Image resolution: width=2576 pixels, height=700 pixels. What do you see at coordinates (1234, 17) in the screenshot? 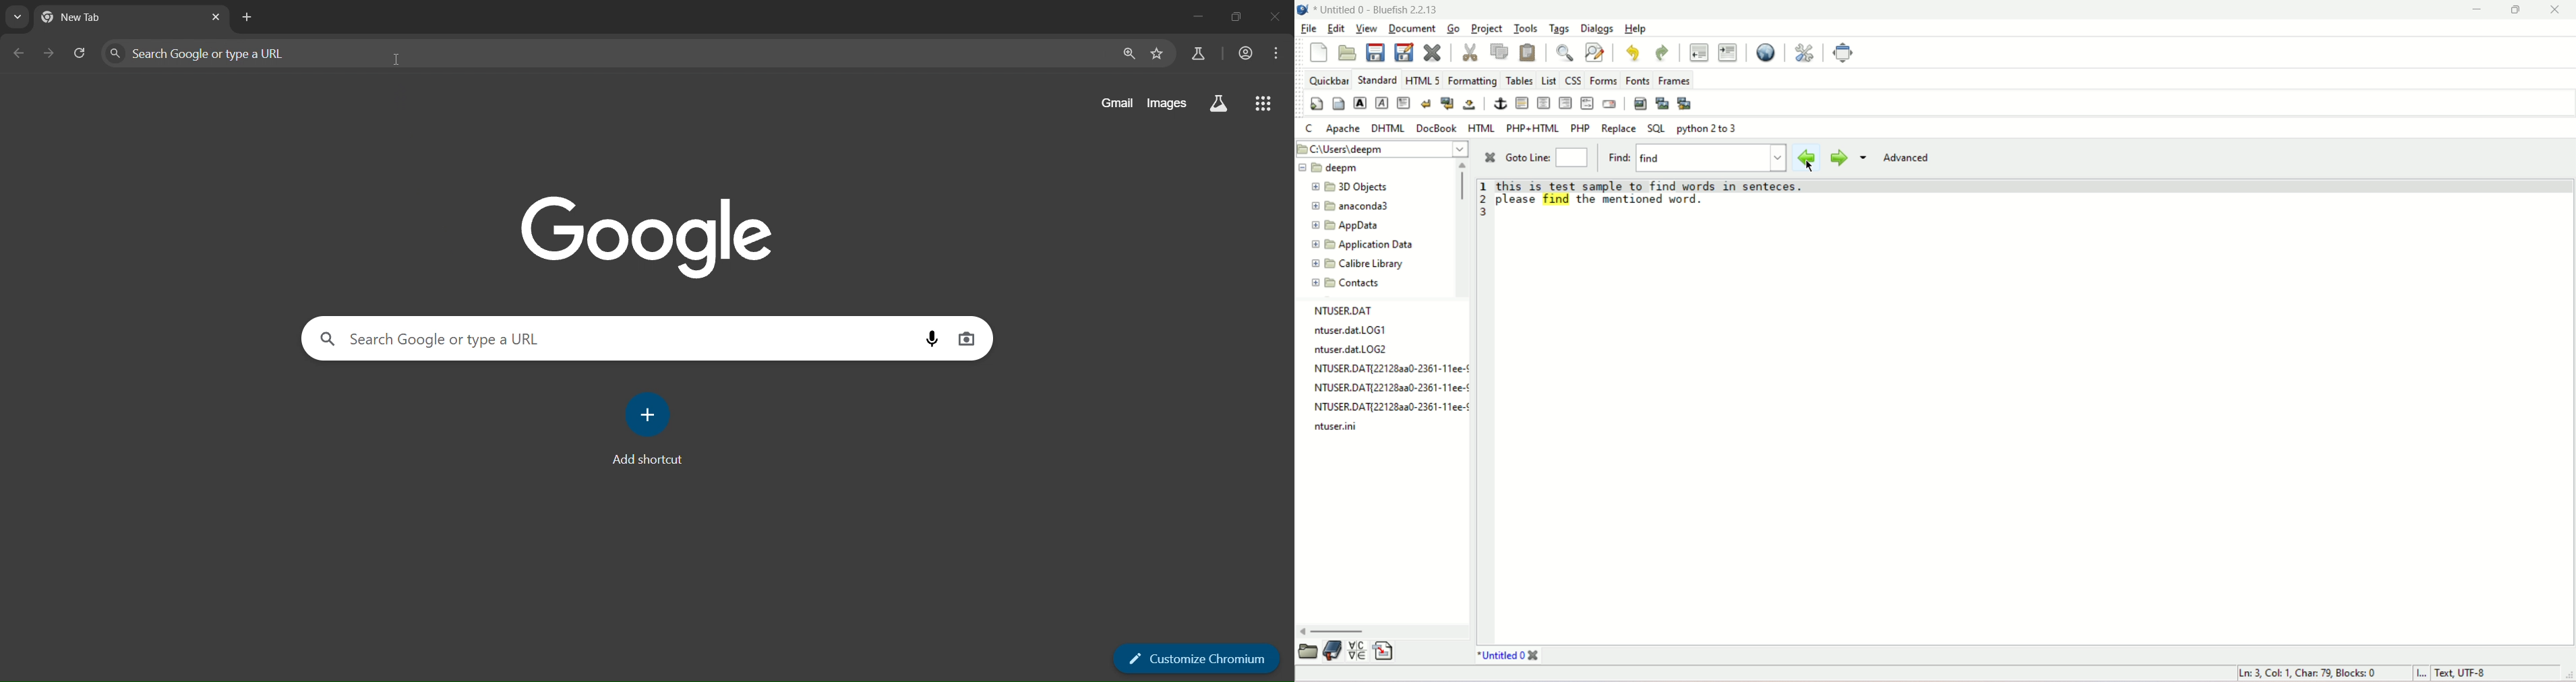
I see `restore down` at bounding box center [1234, 17].